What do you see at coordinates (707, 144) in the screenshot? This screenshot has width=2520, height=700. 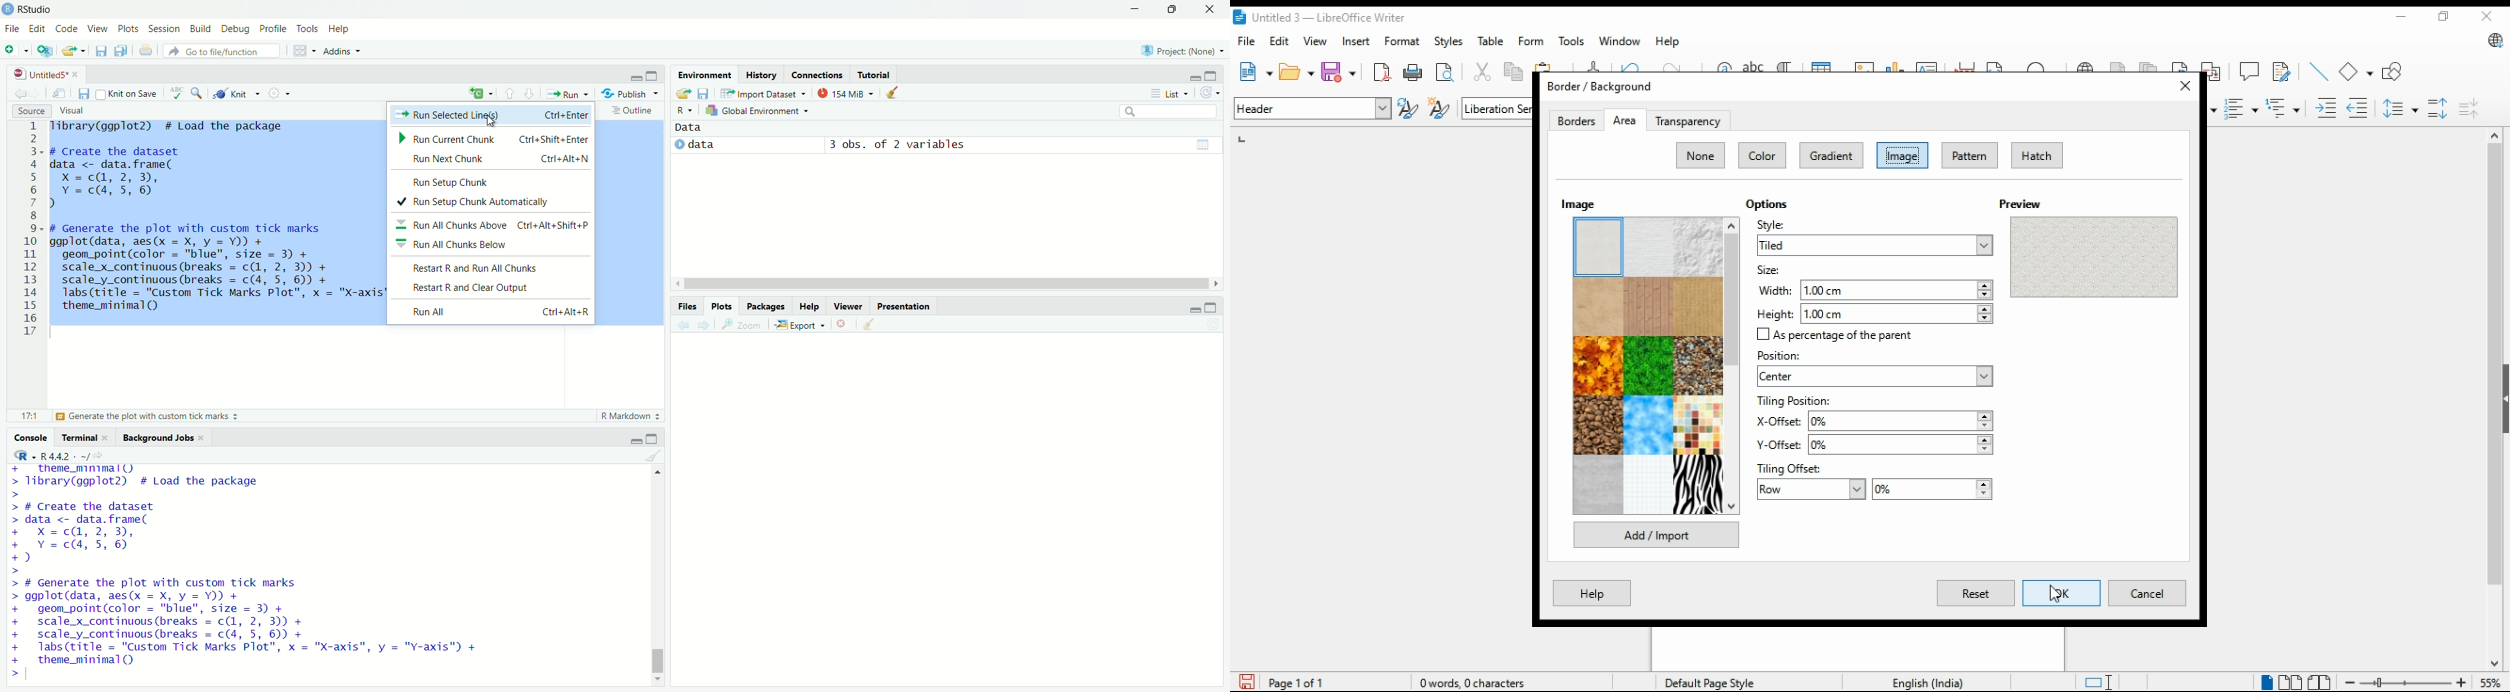 I see `data` at bounding box center [707, 144].